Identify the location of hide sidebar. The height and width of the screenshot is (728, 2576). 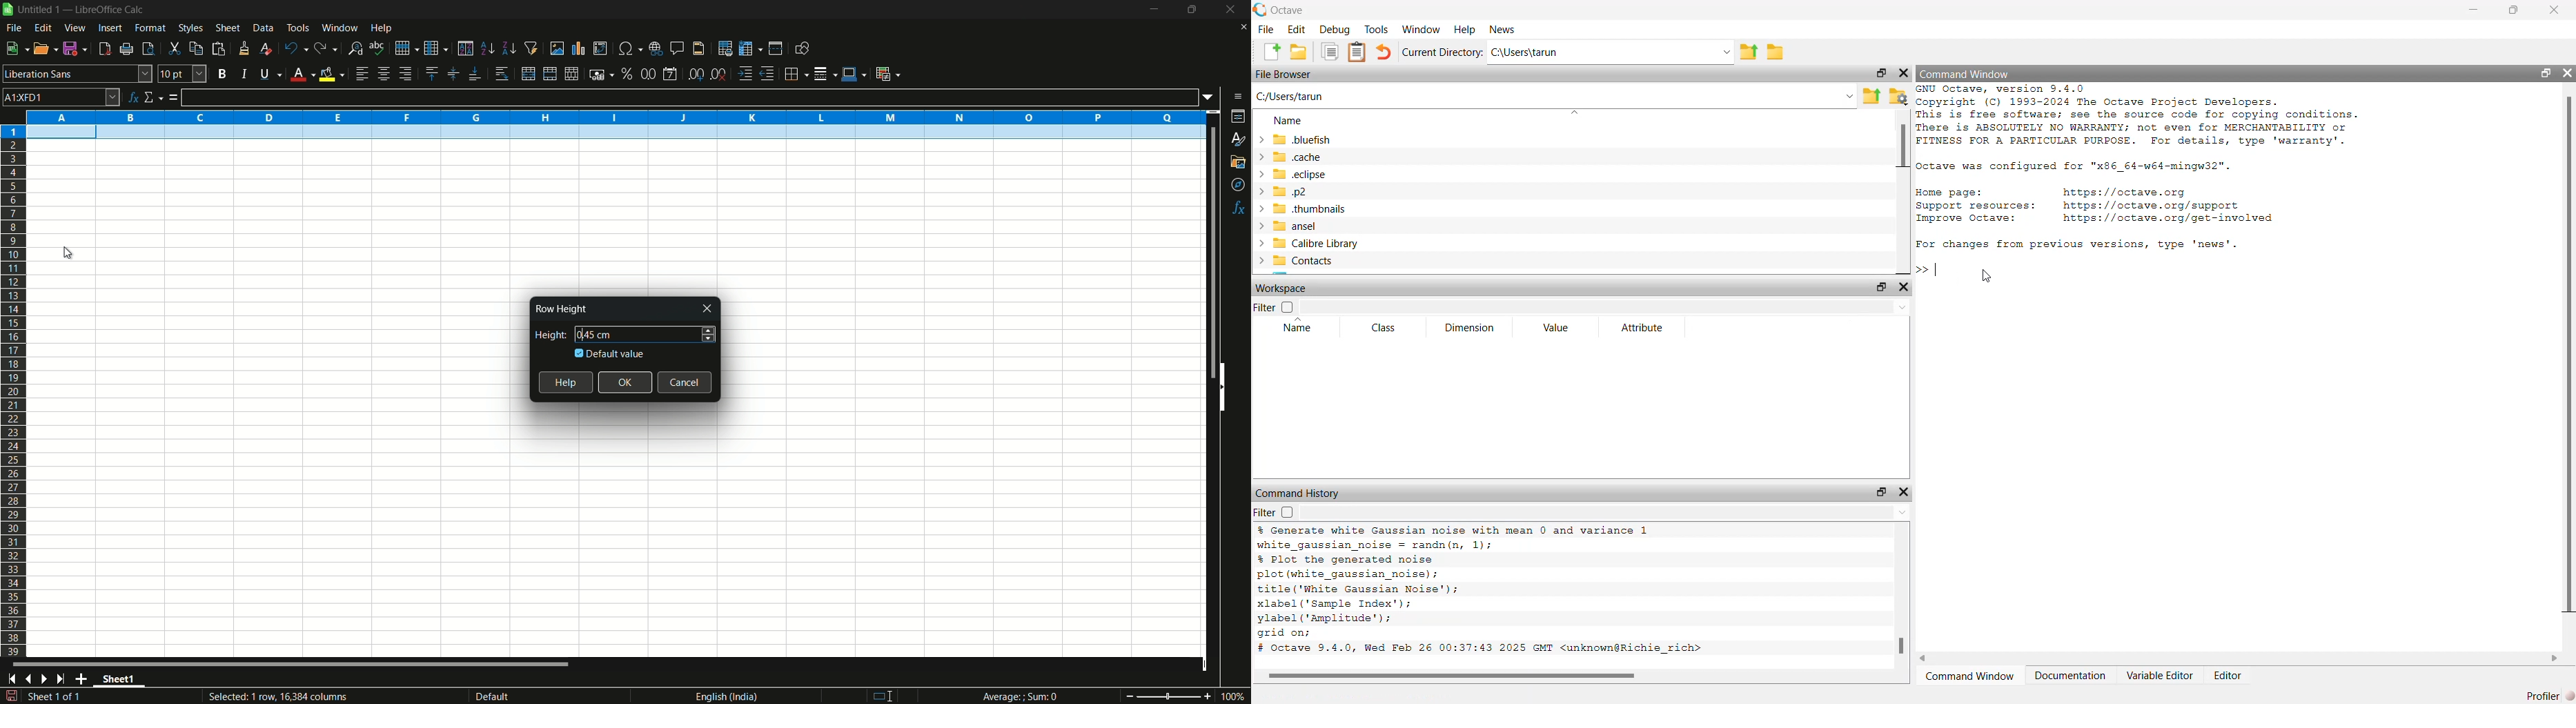
(1228, 386).